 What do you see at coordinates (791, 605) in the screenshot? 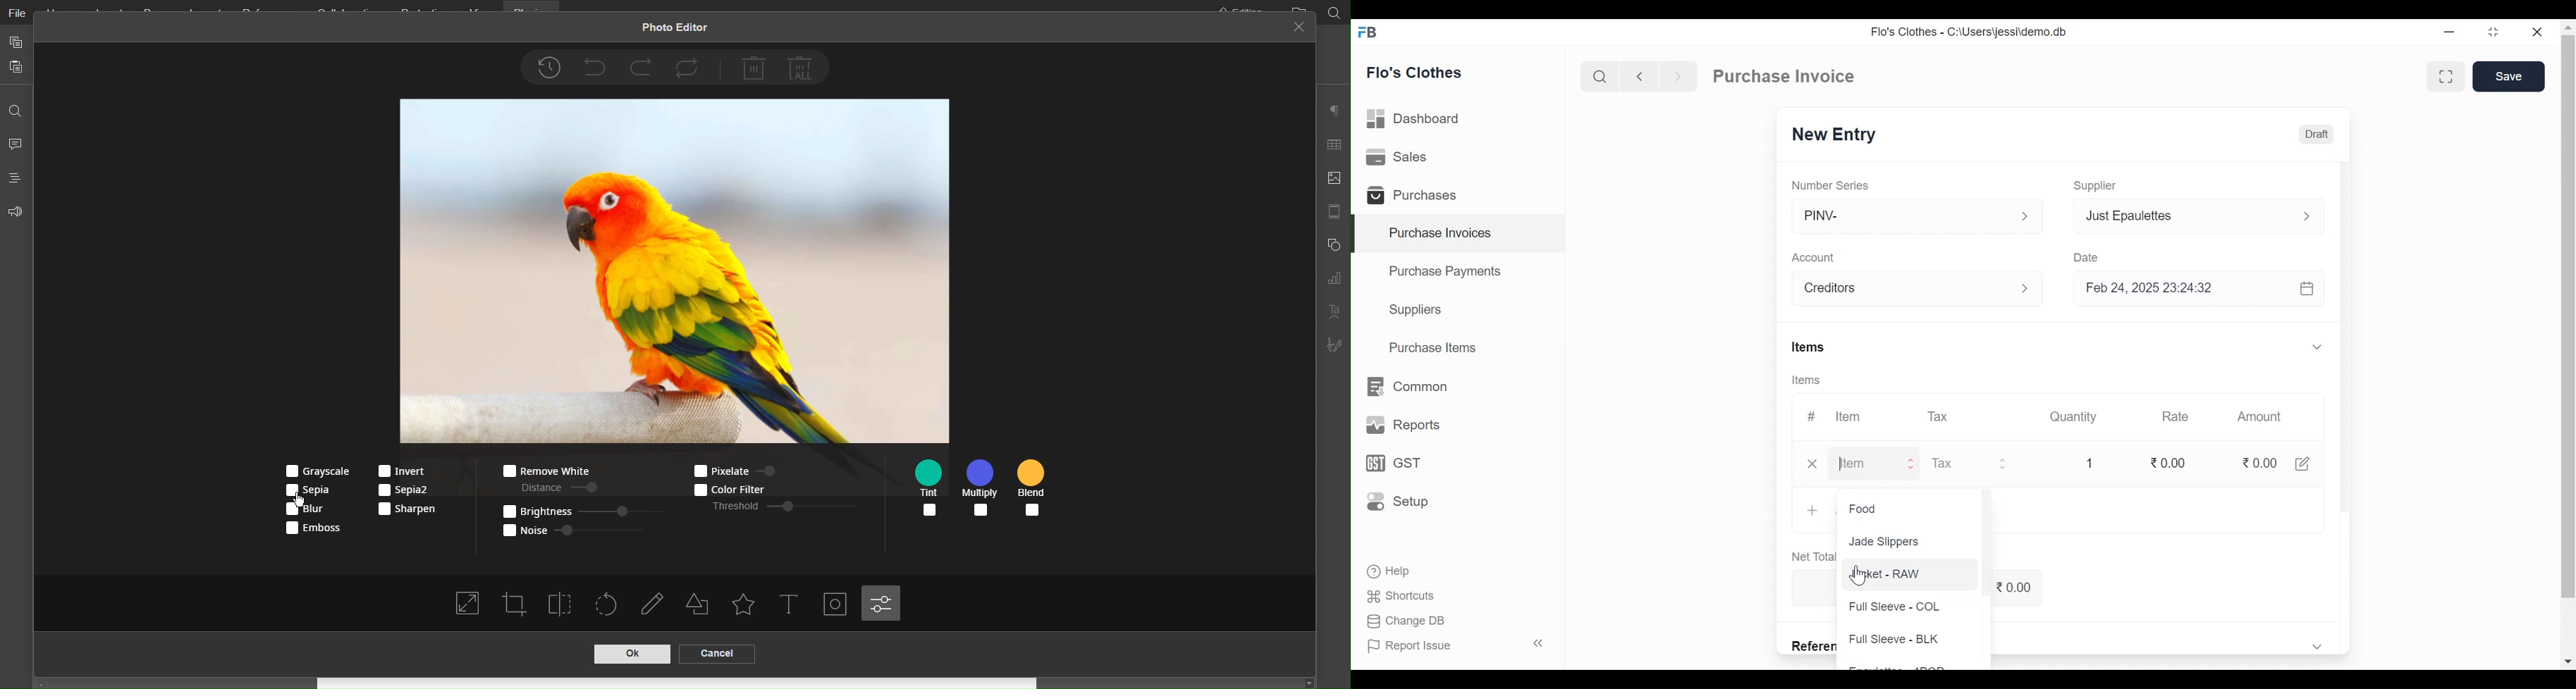
I see `Text` at bounding box center [791, 605].